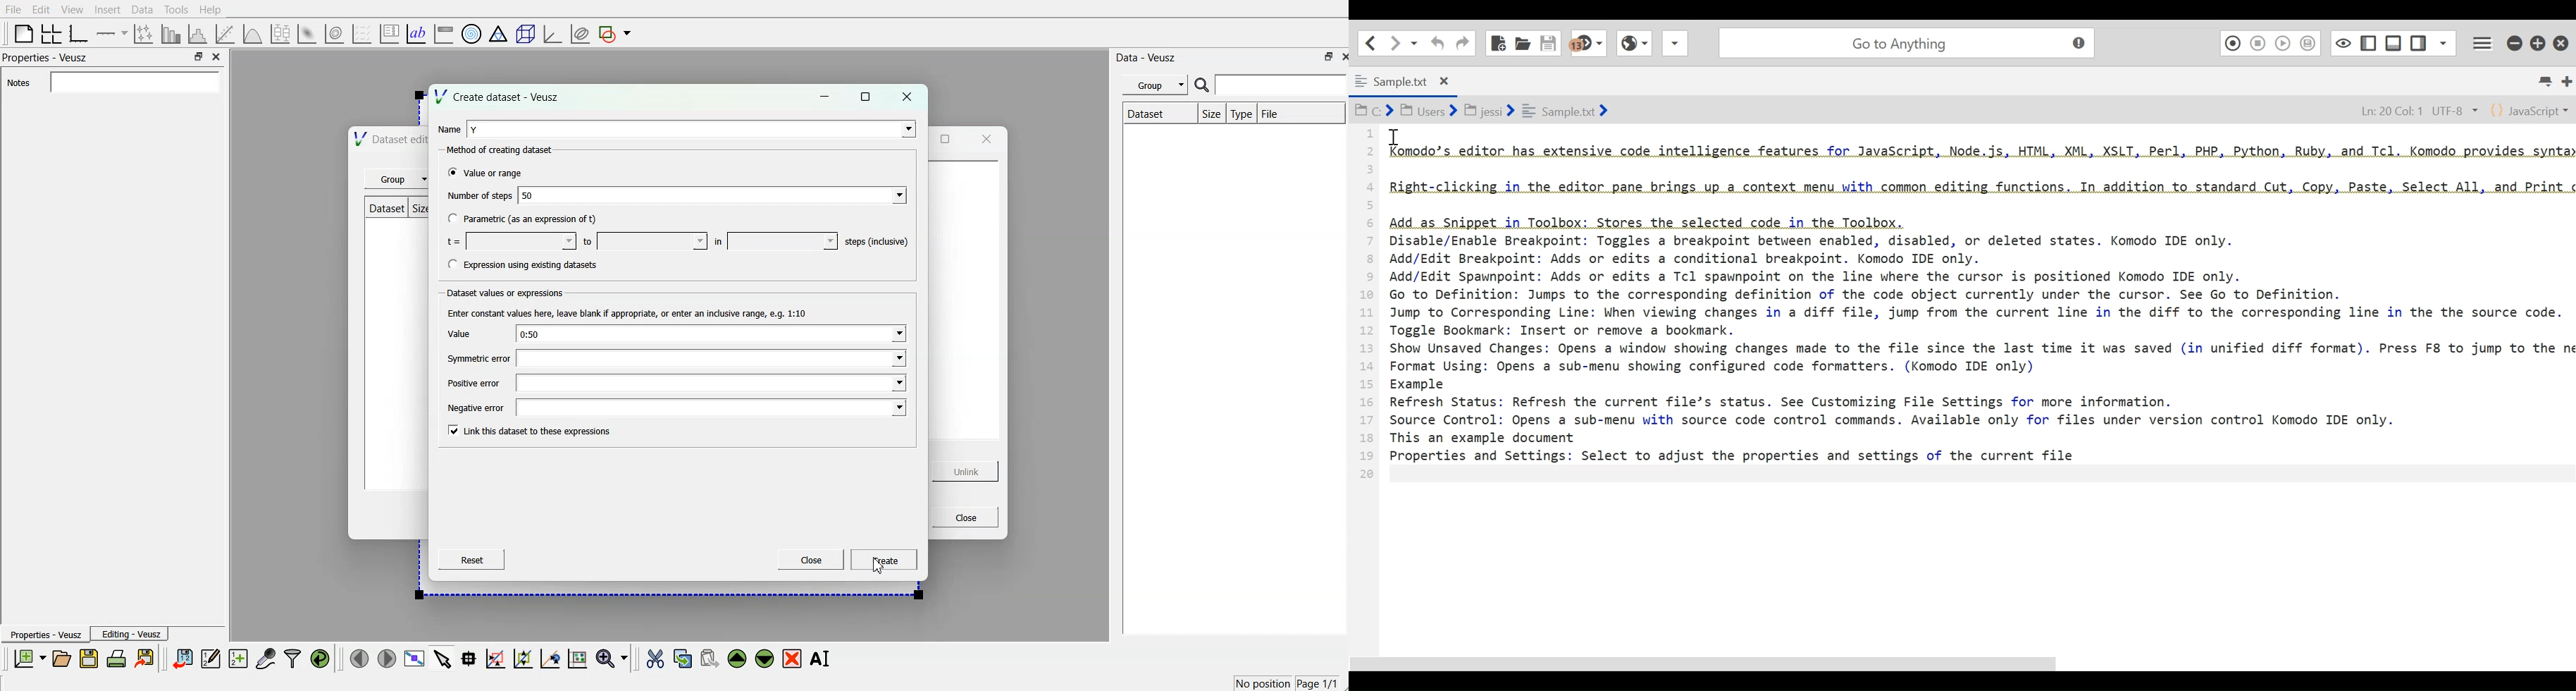 The width and height of the screenshot is (2576, 700). Describe the element at coordinates (1270, 85) in the screenshot. I see `search bar` at that location.